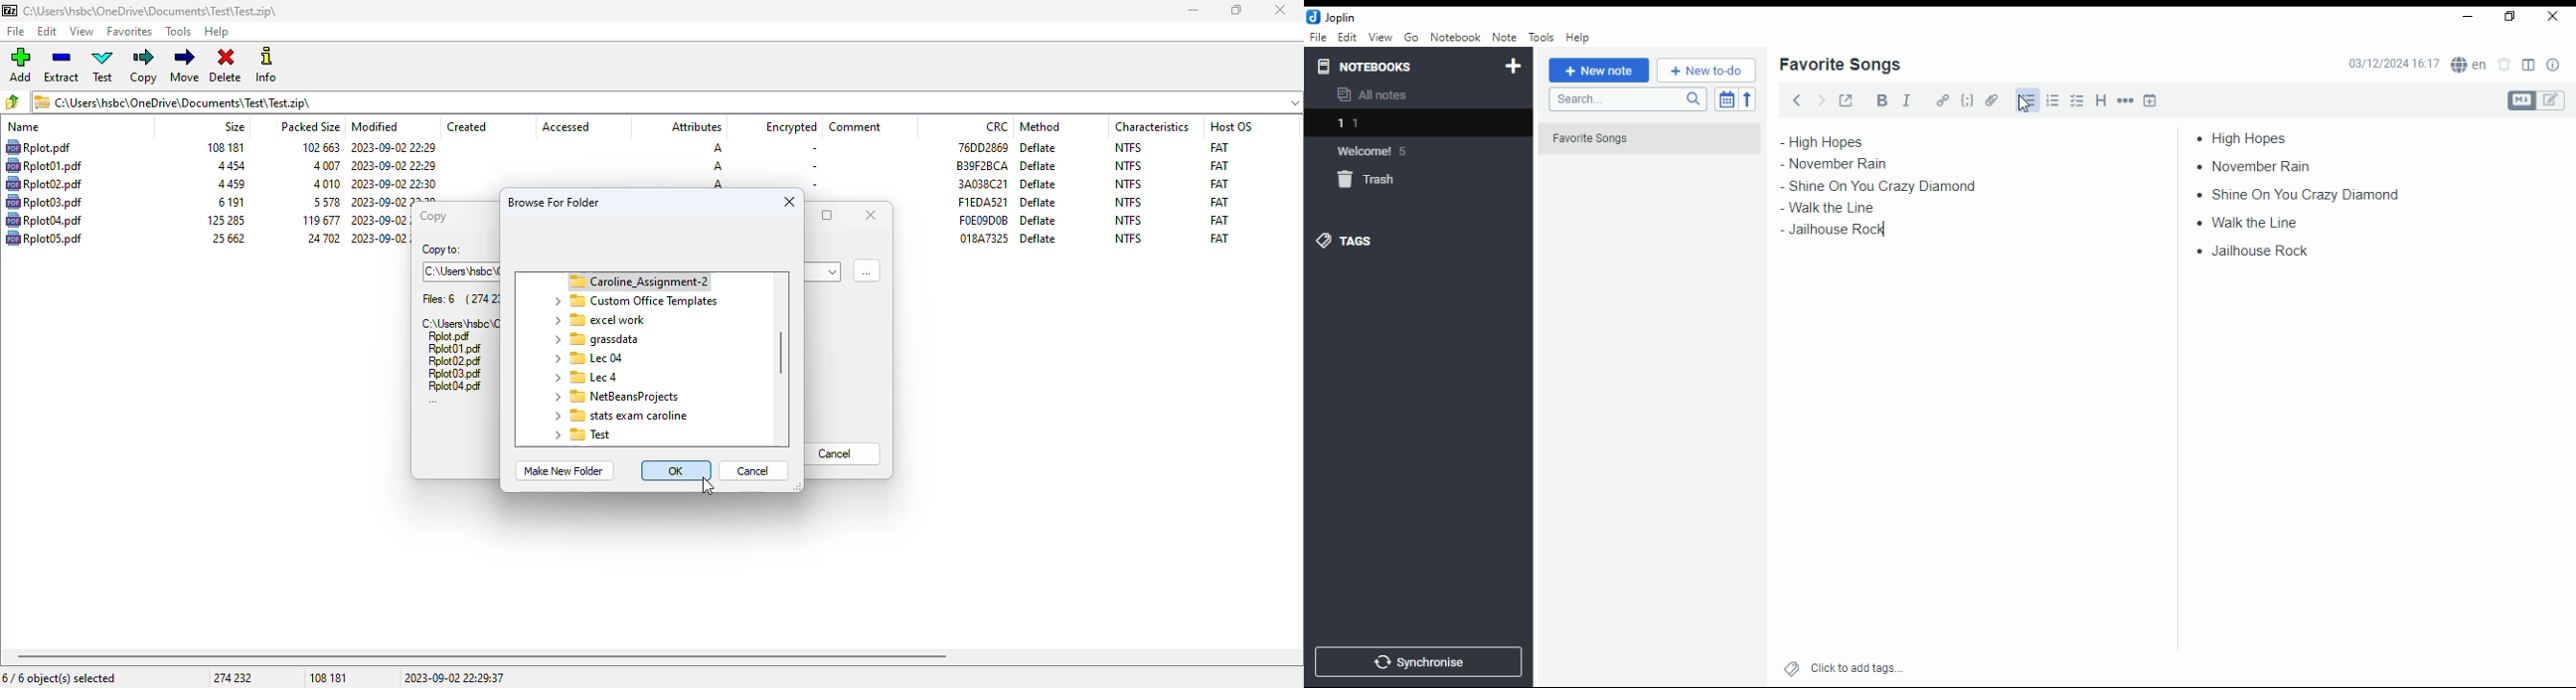  What do you see at coordinates (1906, 99) in the screenshot?
I see `italics` at bounding box center [1906, 99].